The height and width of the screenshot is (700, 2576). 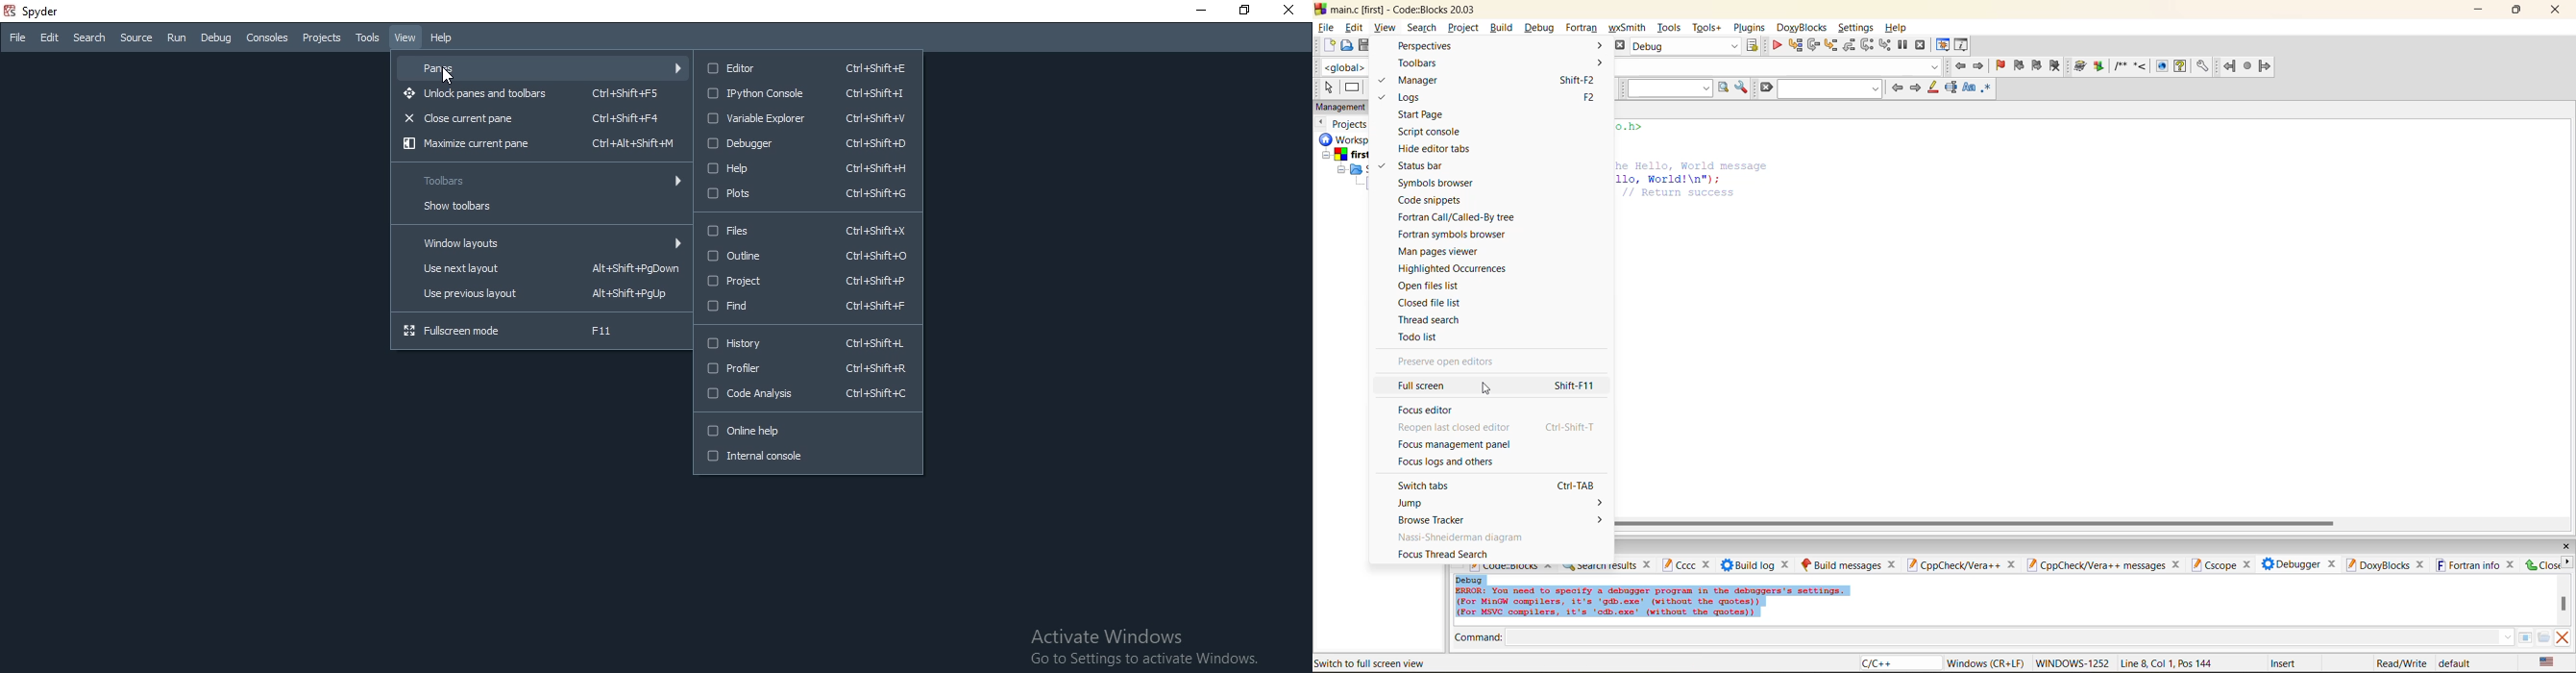 I want to click on show the select target dialog, so click(x=1757, y=45).